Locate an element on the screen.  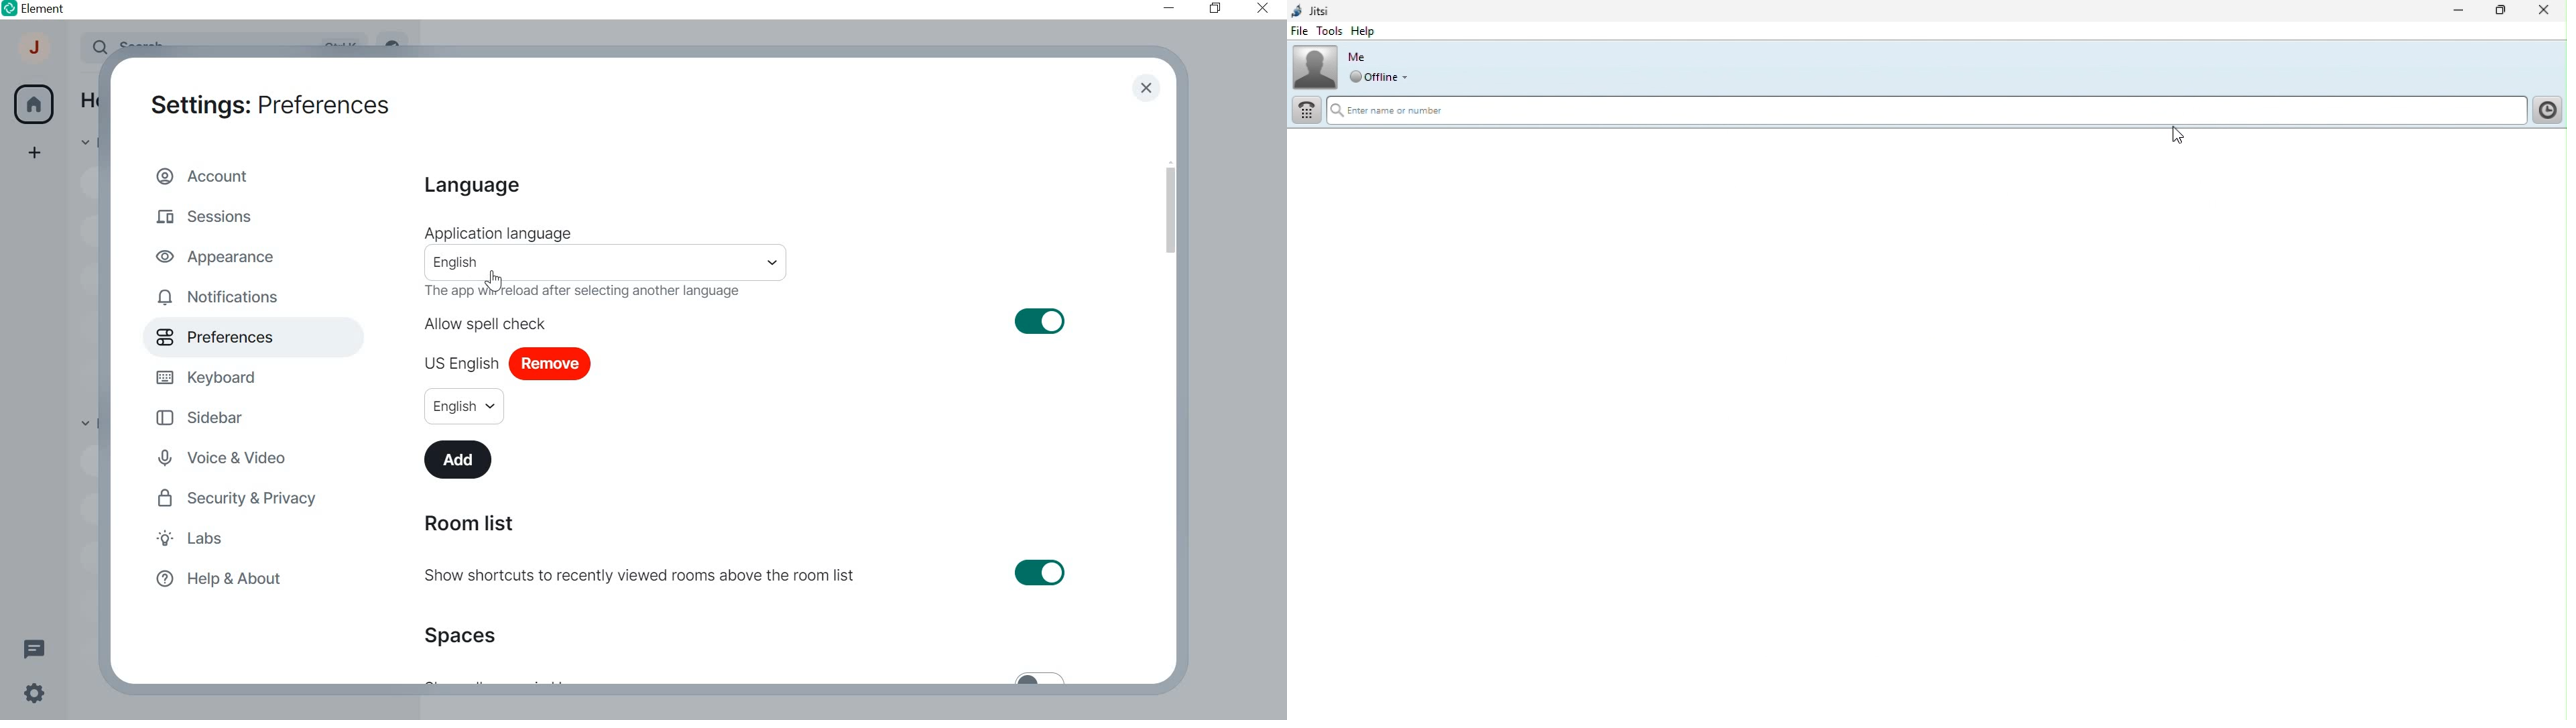
US English is located at coordinates (462, 360).